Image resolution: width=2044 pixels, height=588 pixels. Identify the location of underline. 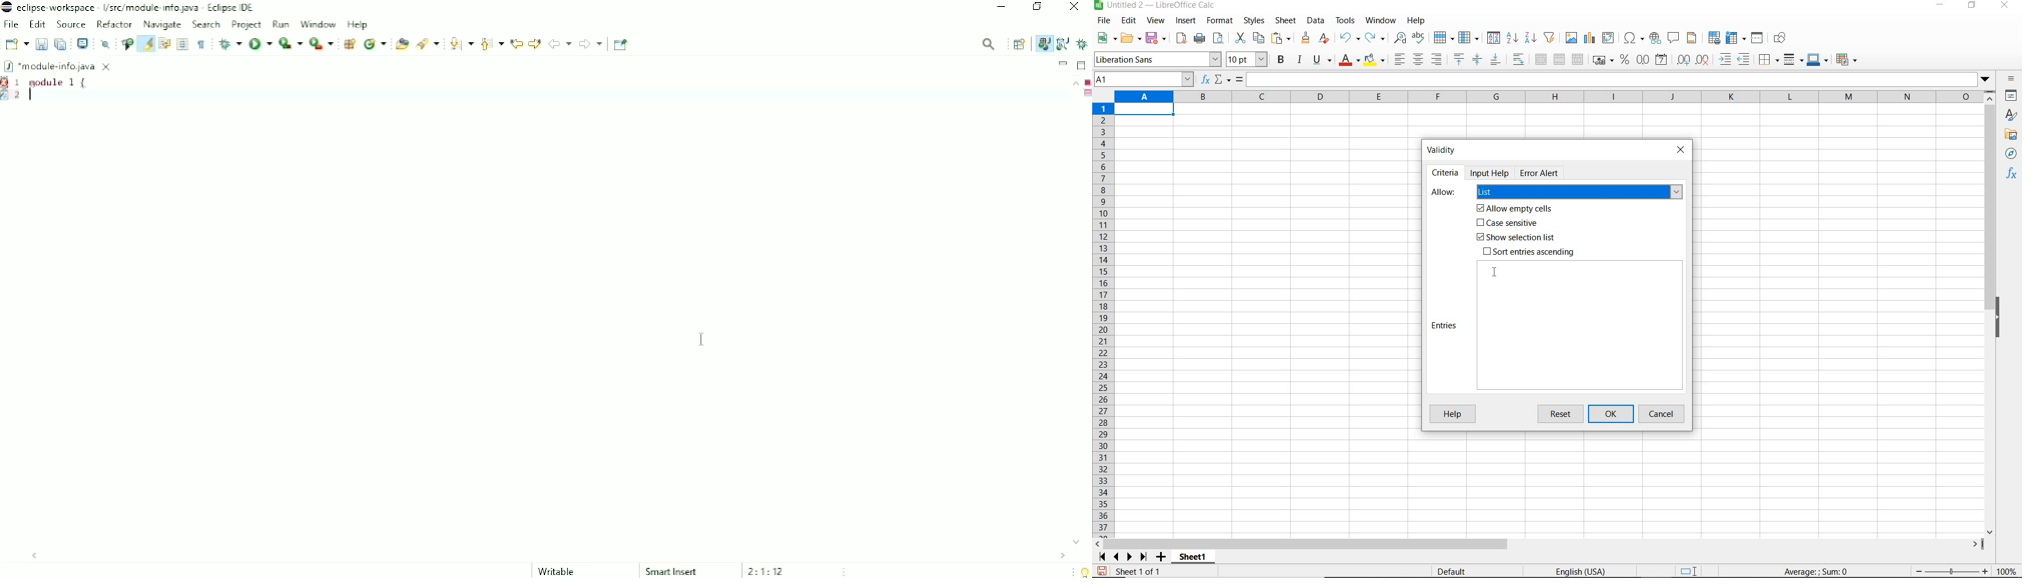
(1322, 61).